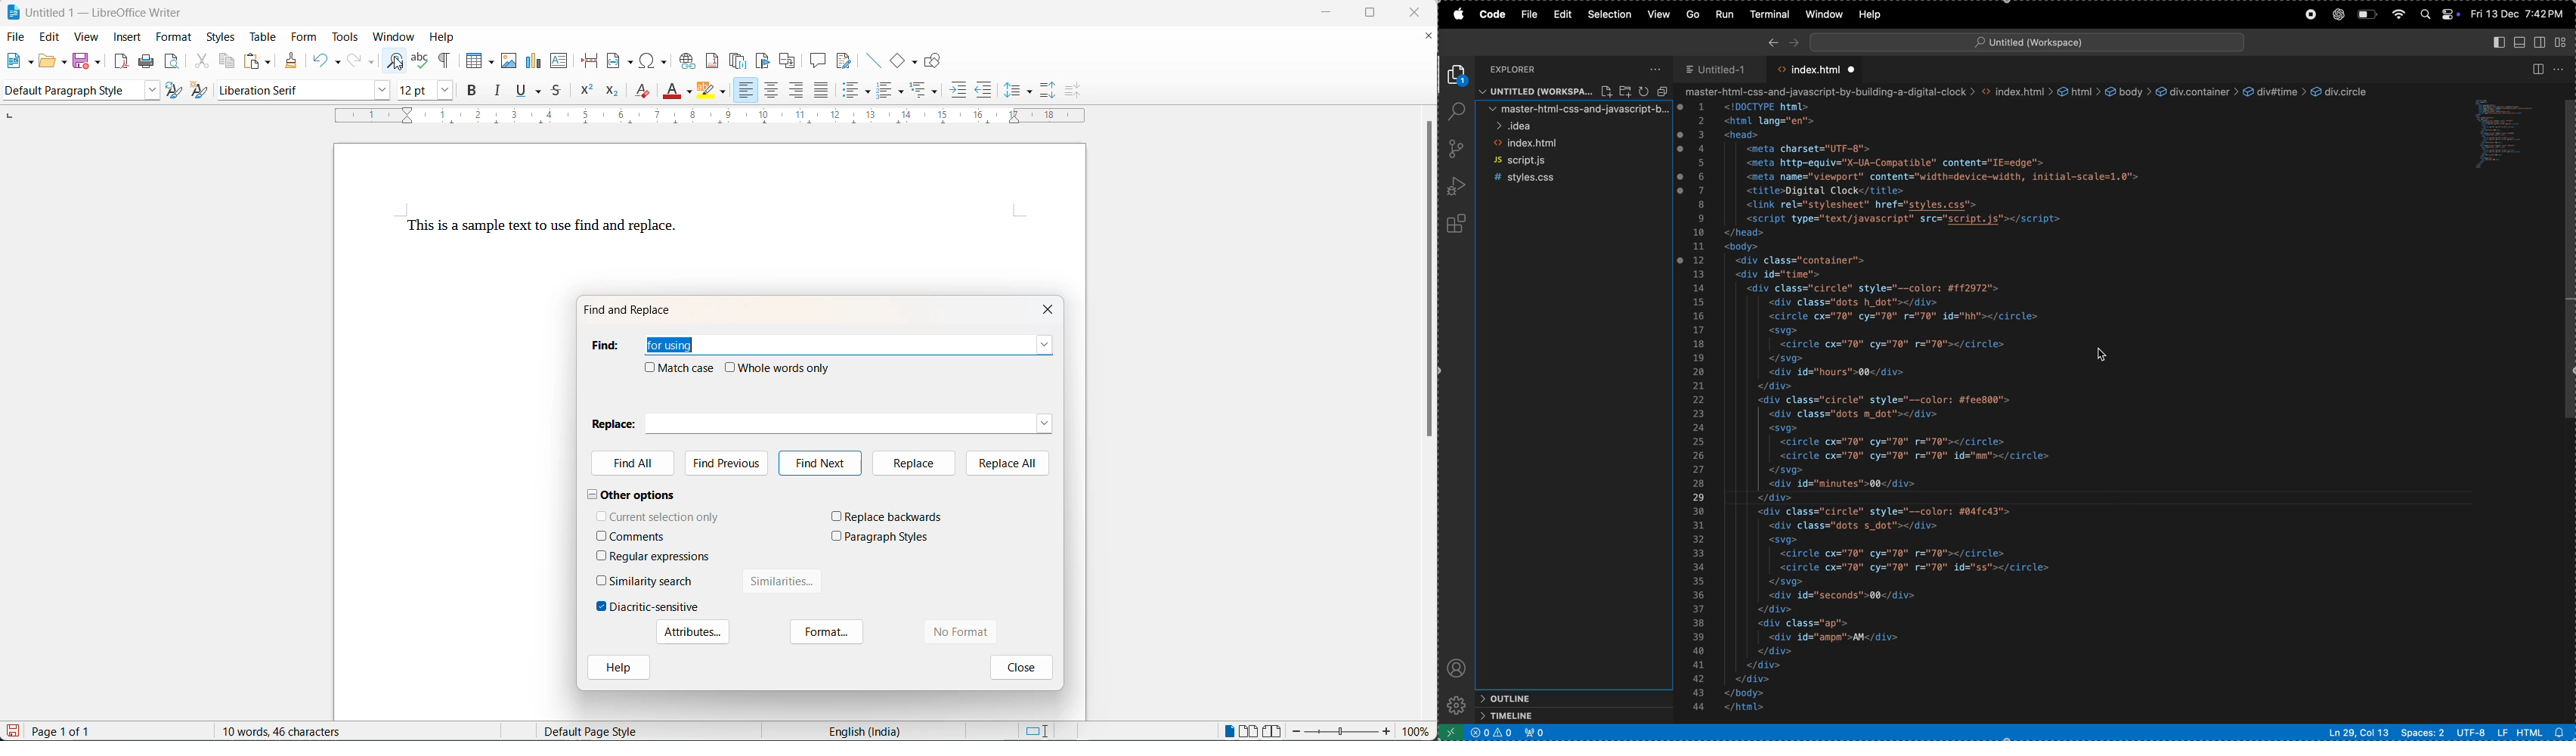 Image resolution: width=2576 pixels, height=756 pixels. Describe the element at coordinates (1574, 127) in the screenshot. I see `idea` at that location.